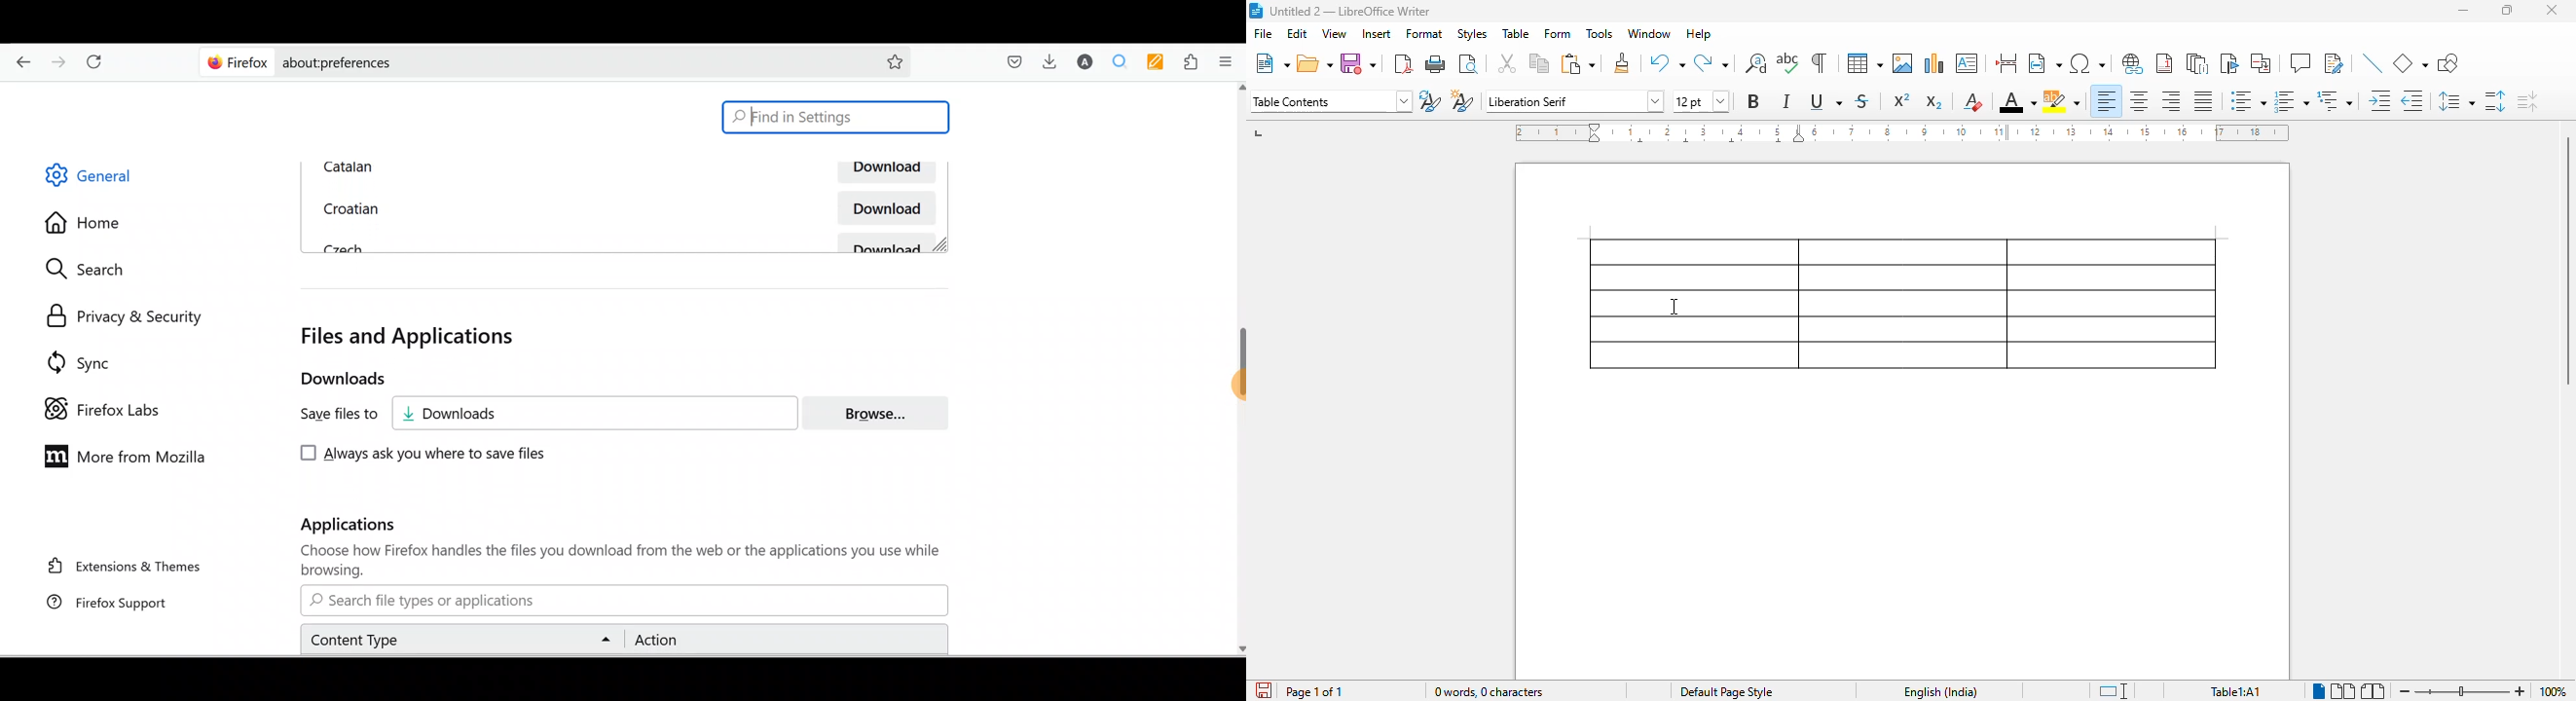  I want to click on increase paragraph spacing, so click(2494, 101).